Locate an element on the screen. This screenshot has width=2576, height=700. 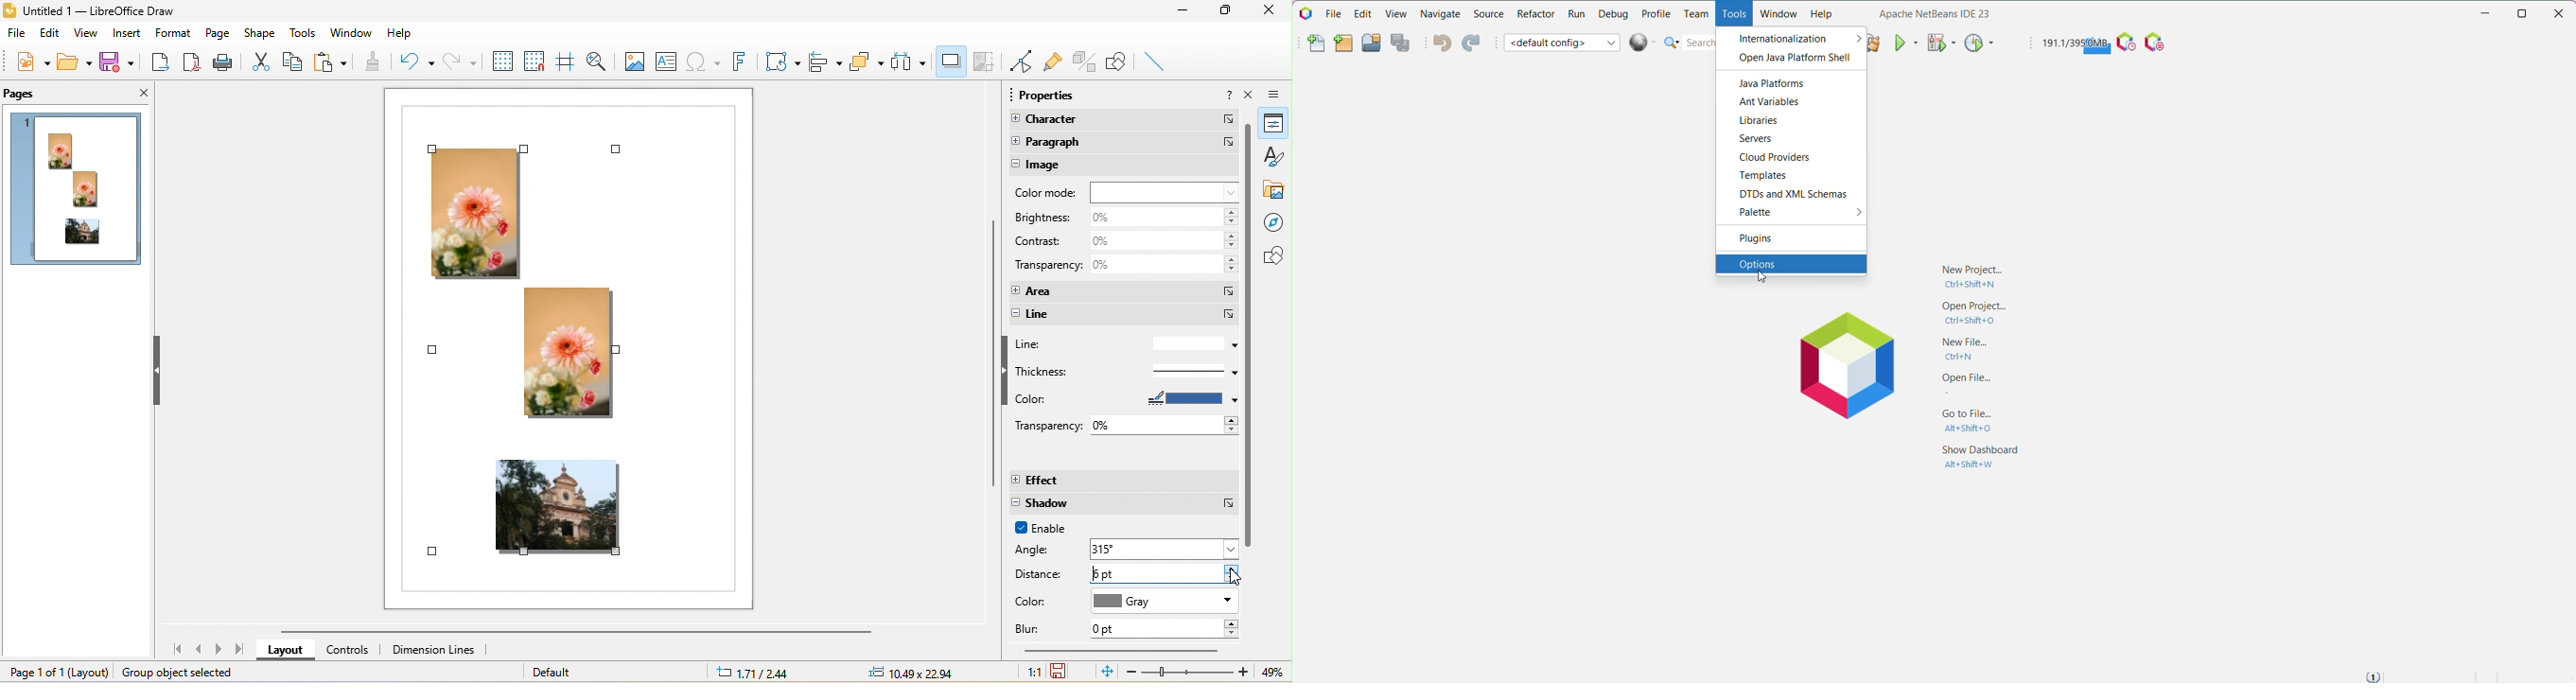
transformation is located at coordinates (781, 60).